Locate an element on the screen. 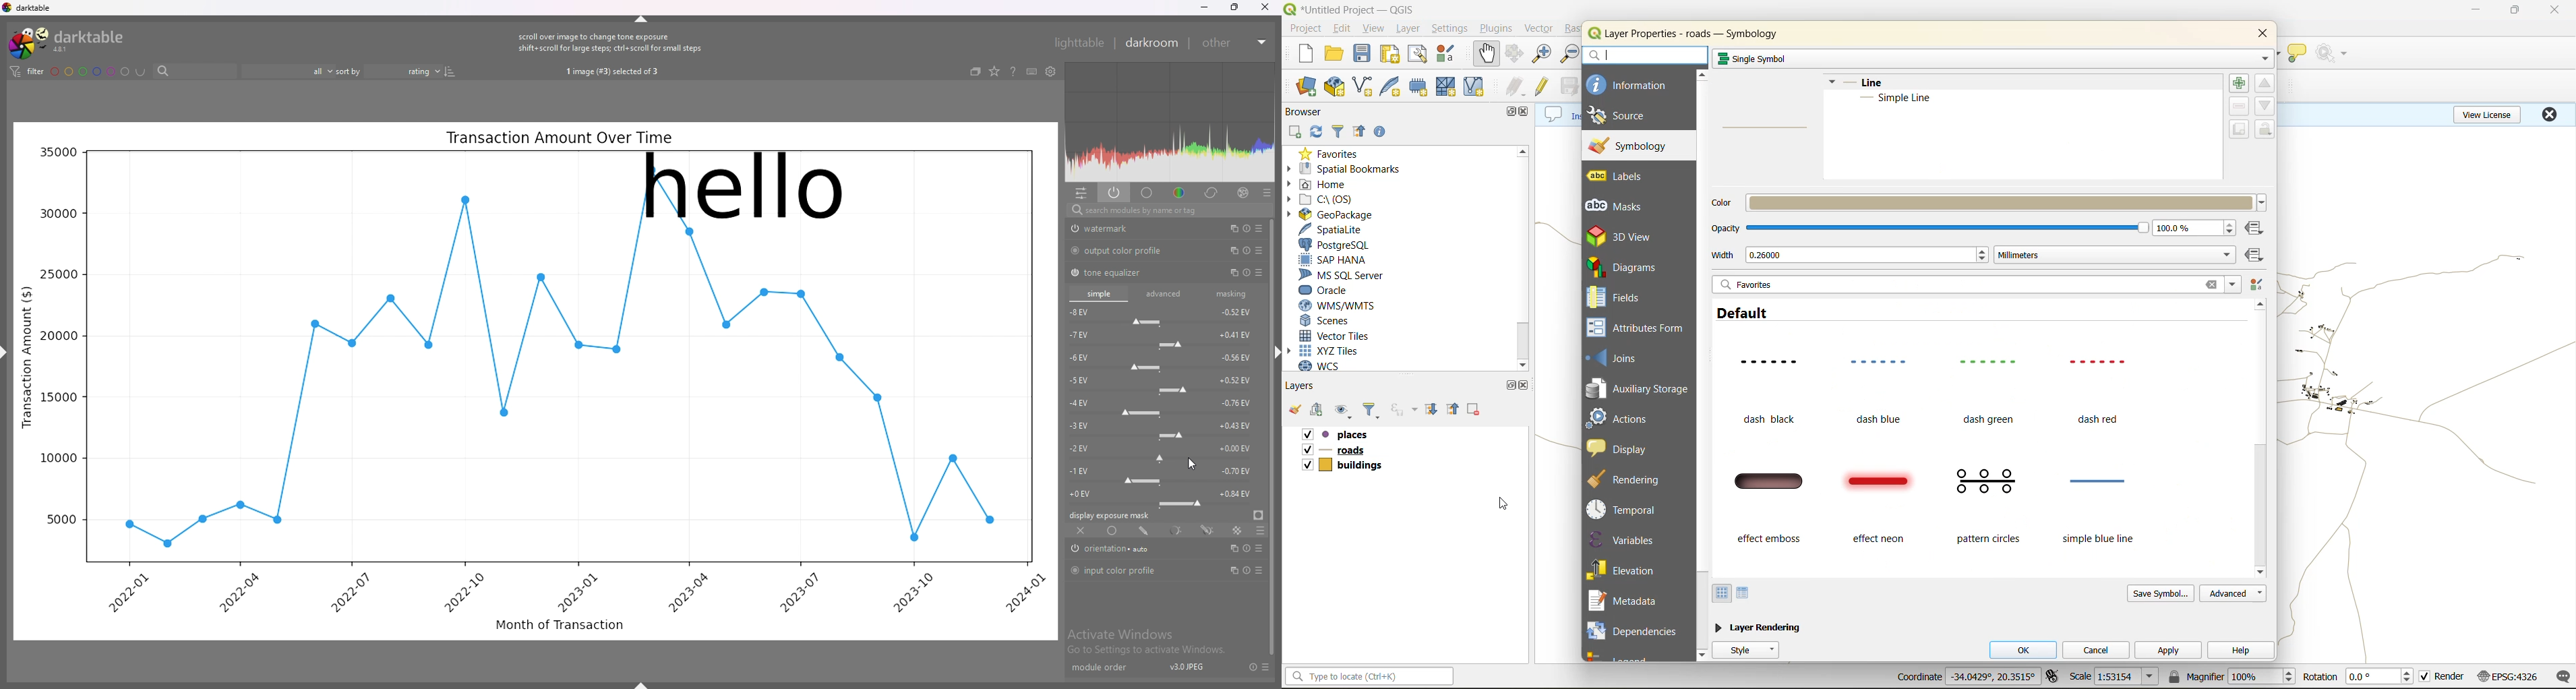  Transaction Amount ($) is located at coordinates (27, 356).